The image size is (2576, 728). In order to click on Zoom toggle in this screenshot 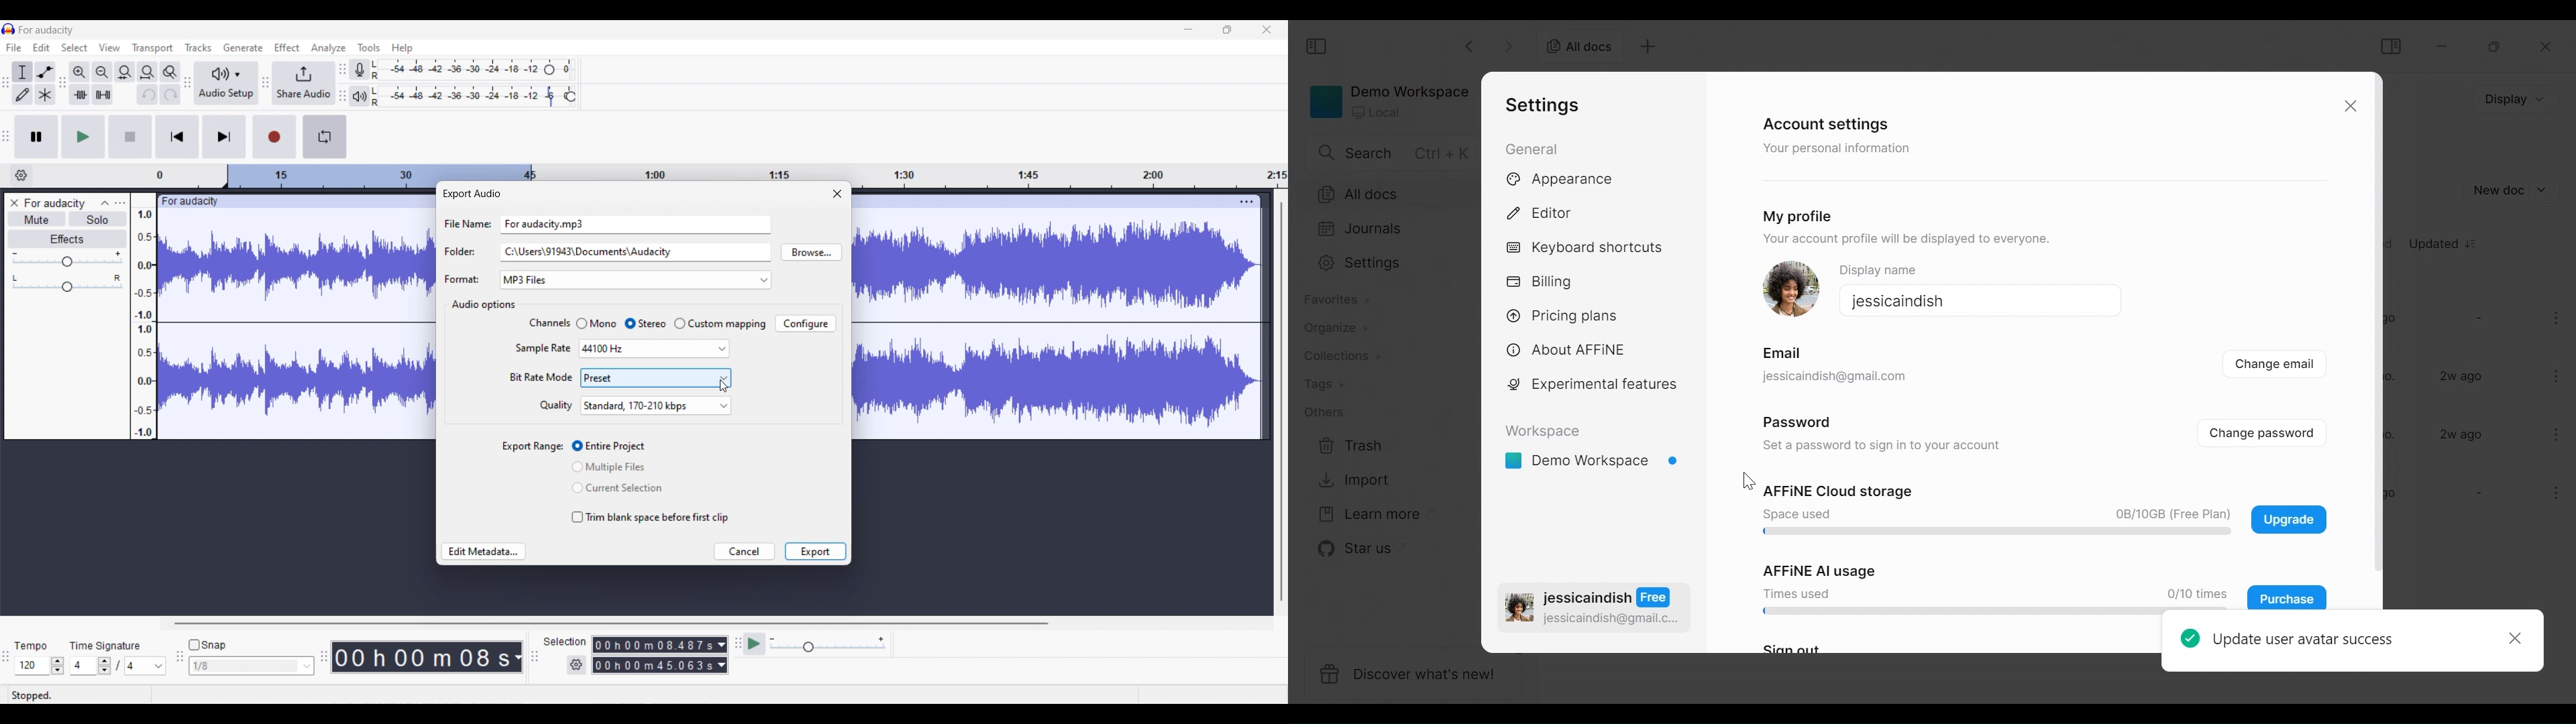, I will do `click(170, 72)`.